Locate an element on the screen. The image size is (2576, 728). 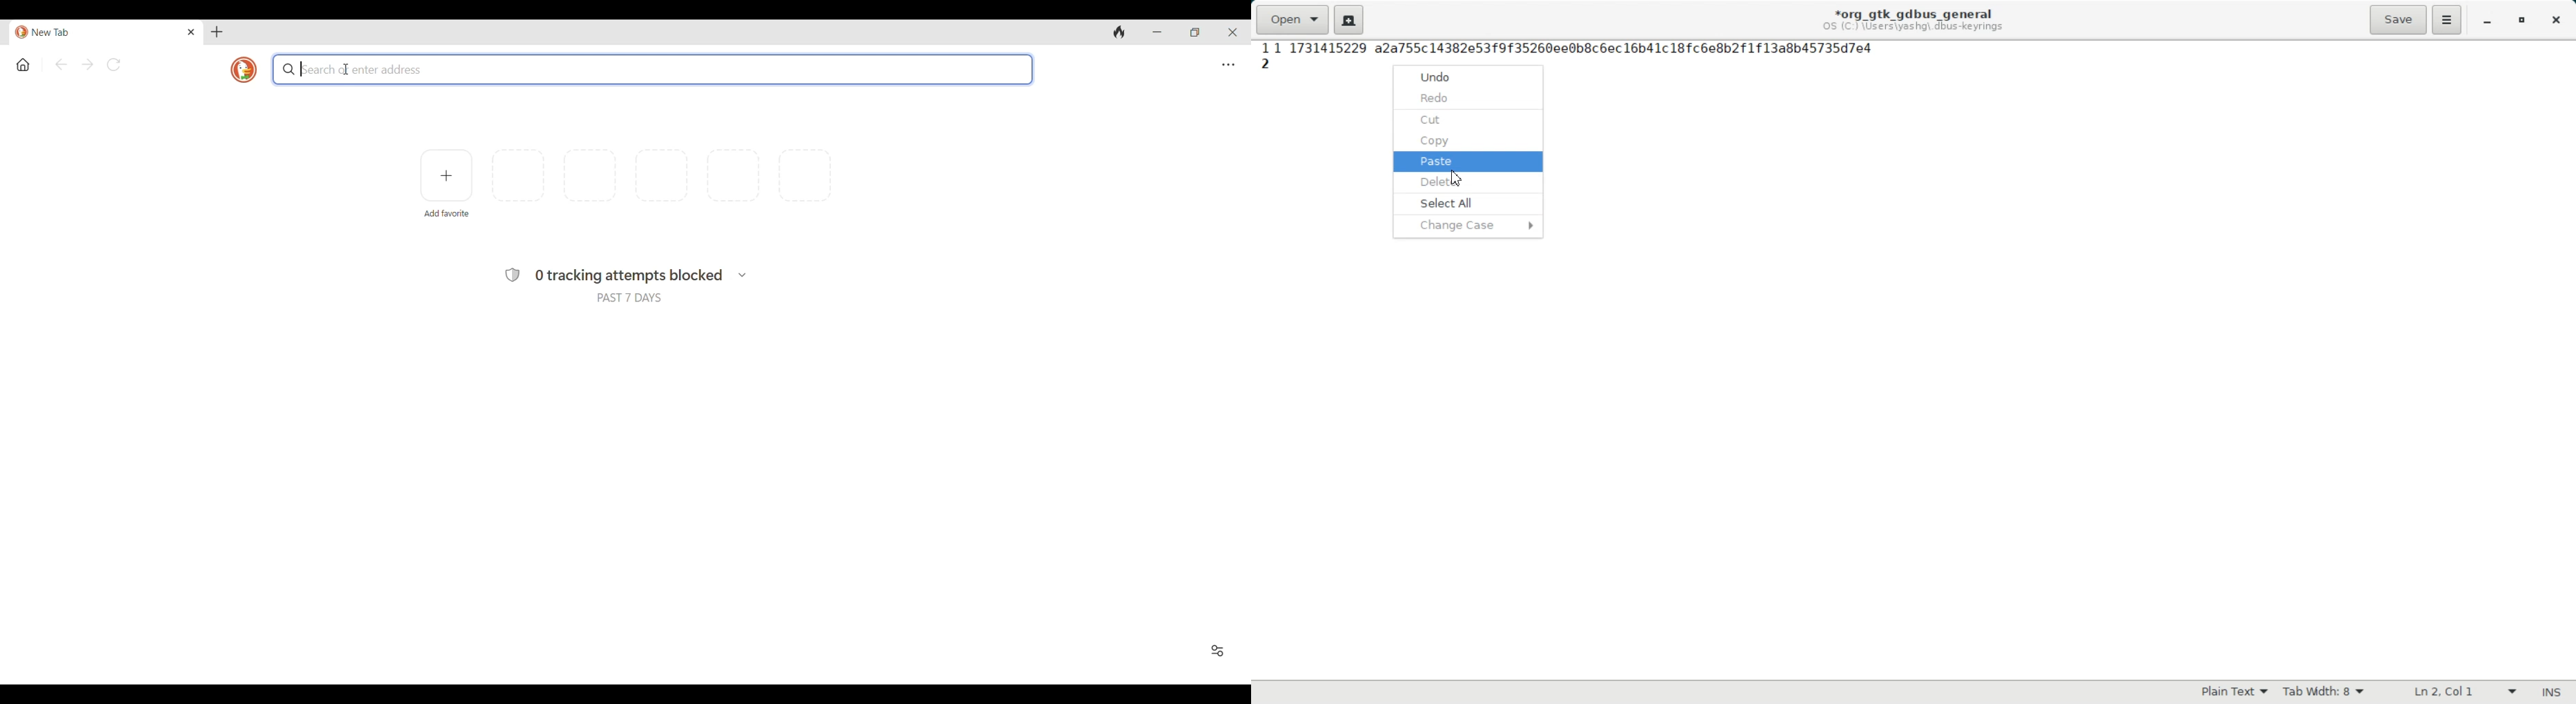
Close is located at coordinates (2555, 21).